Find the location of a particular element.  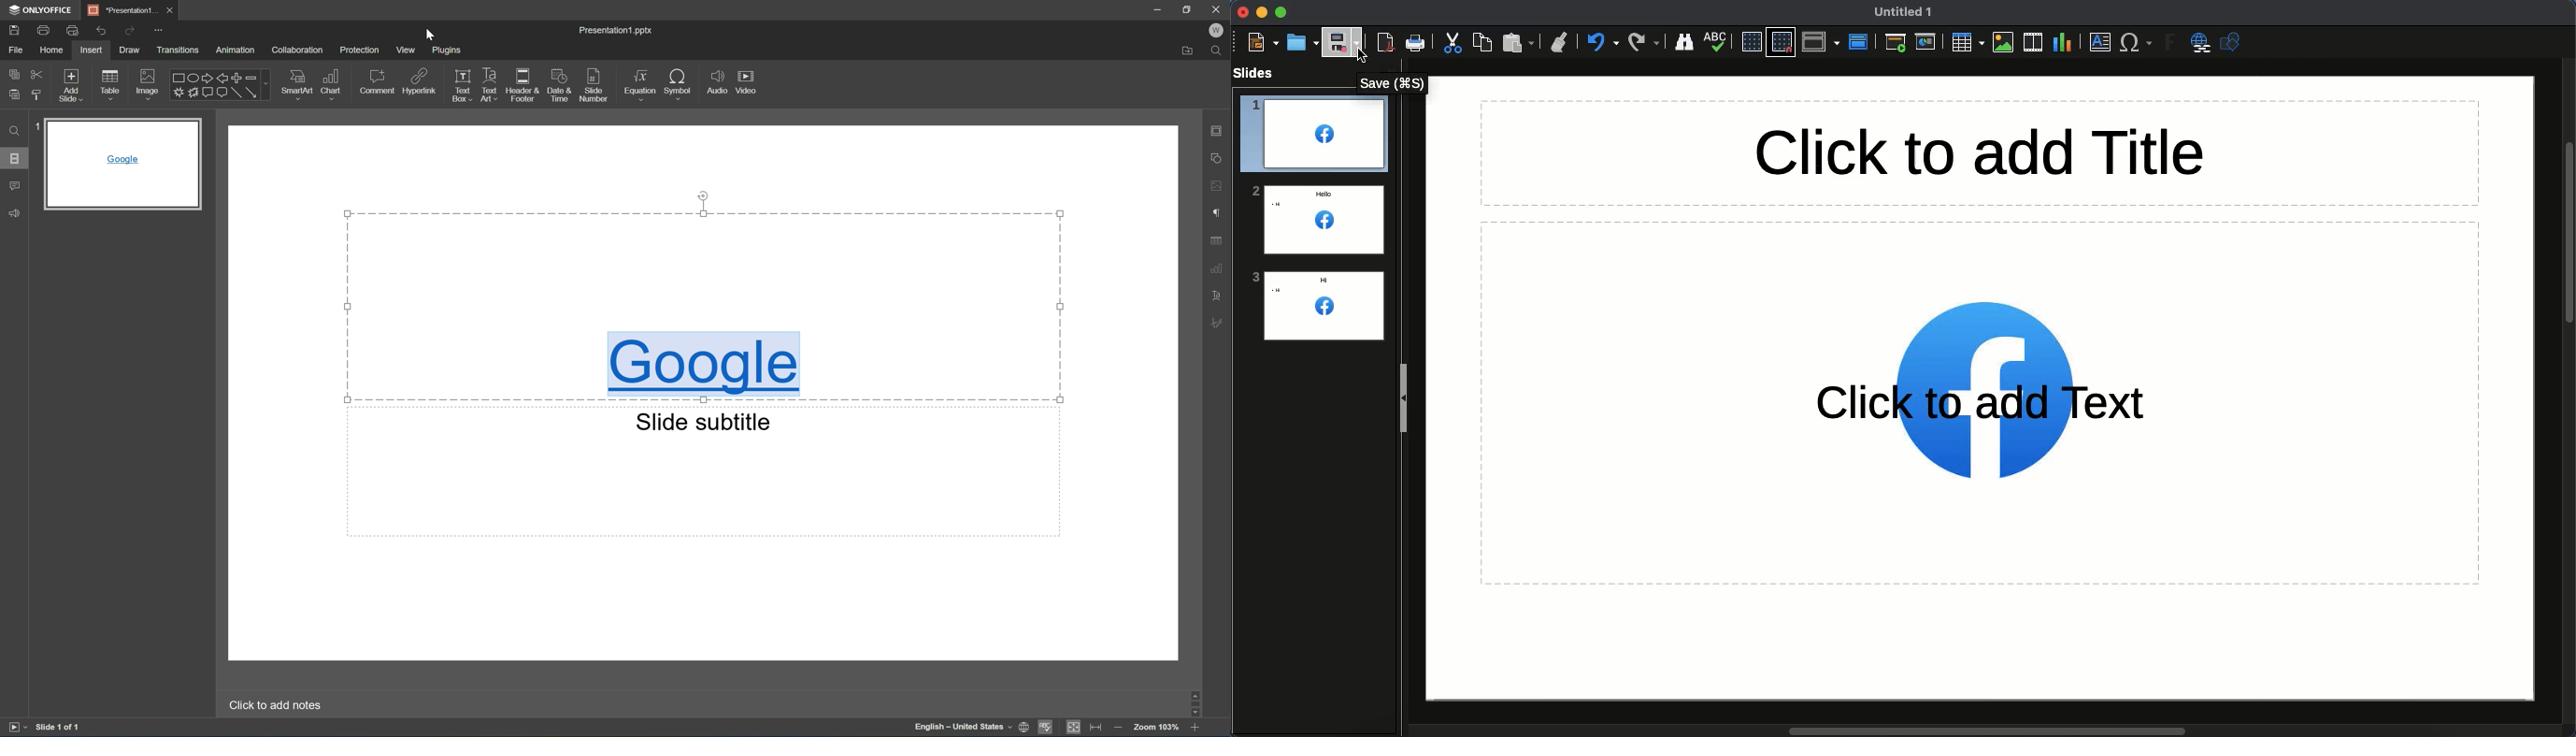

Minimize is located at coordinates (1160, 7).